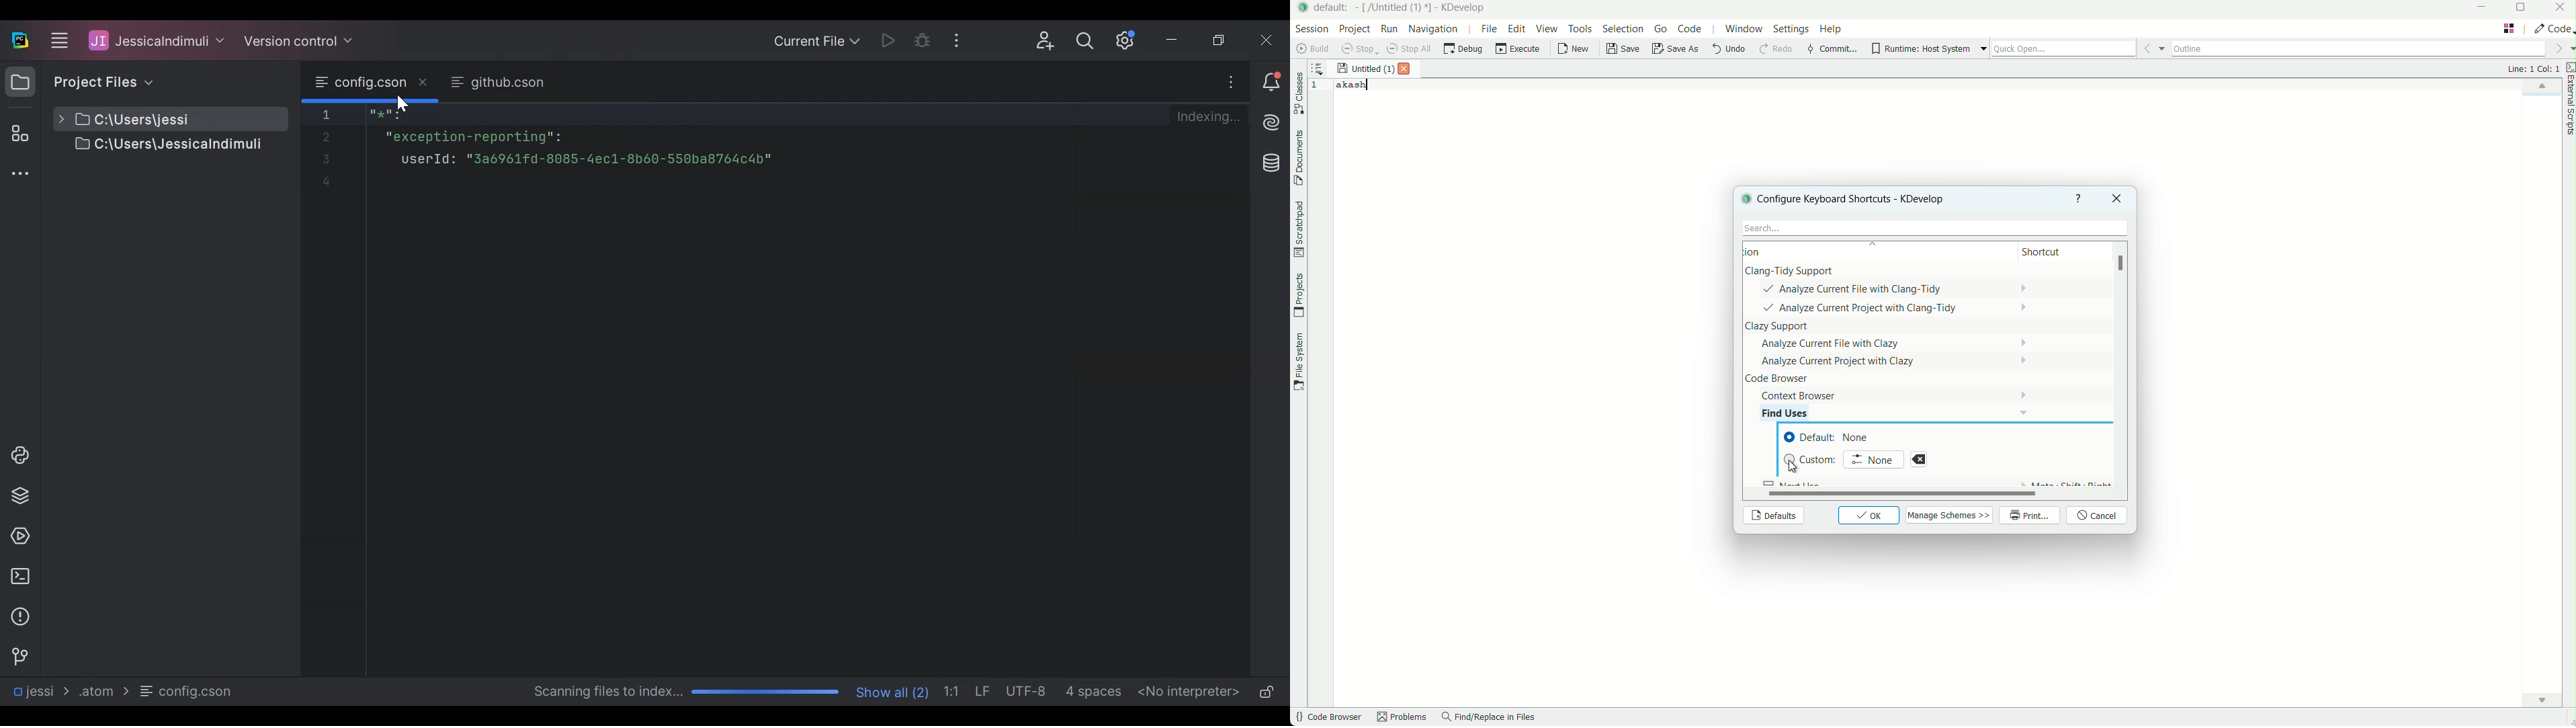 This screenshot has height=728, width=2576. Describe the element at coordinates (1772, 516) in the screenshot. I see `defaults` at that location.